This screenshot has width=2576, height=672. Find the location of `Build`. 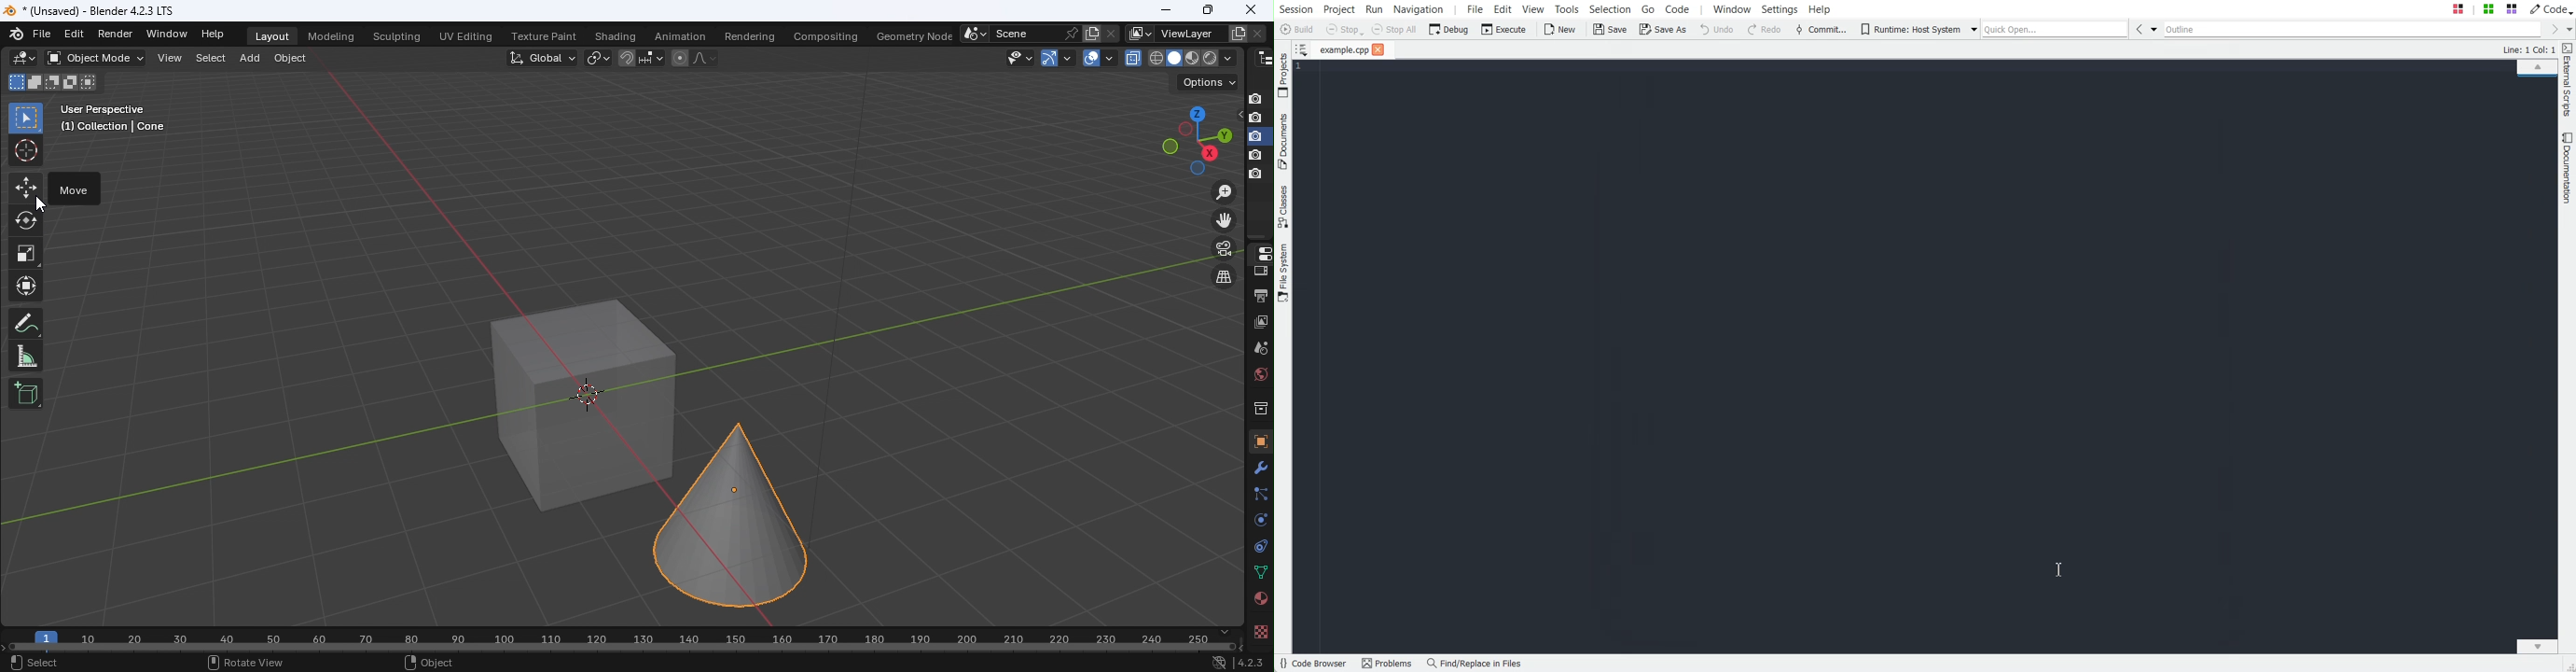

Build is located at coordinates (1296, 29).